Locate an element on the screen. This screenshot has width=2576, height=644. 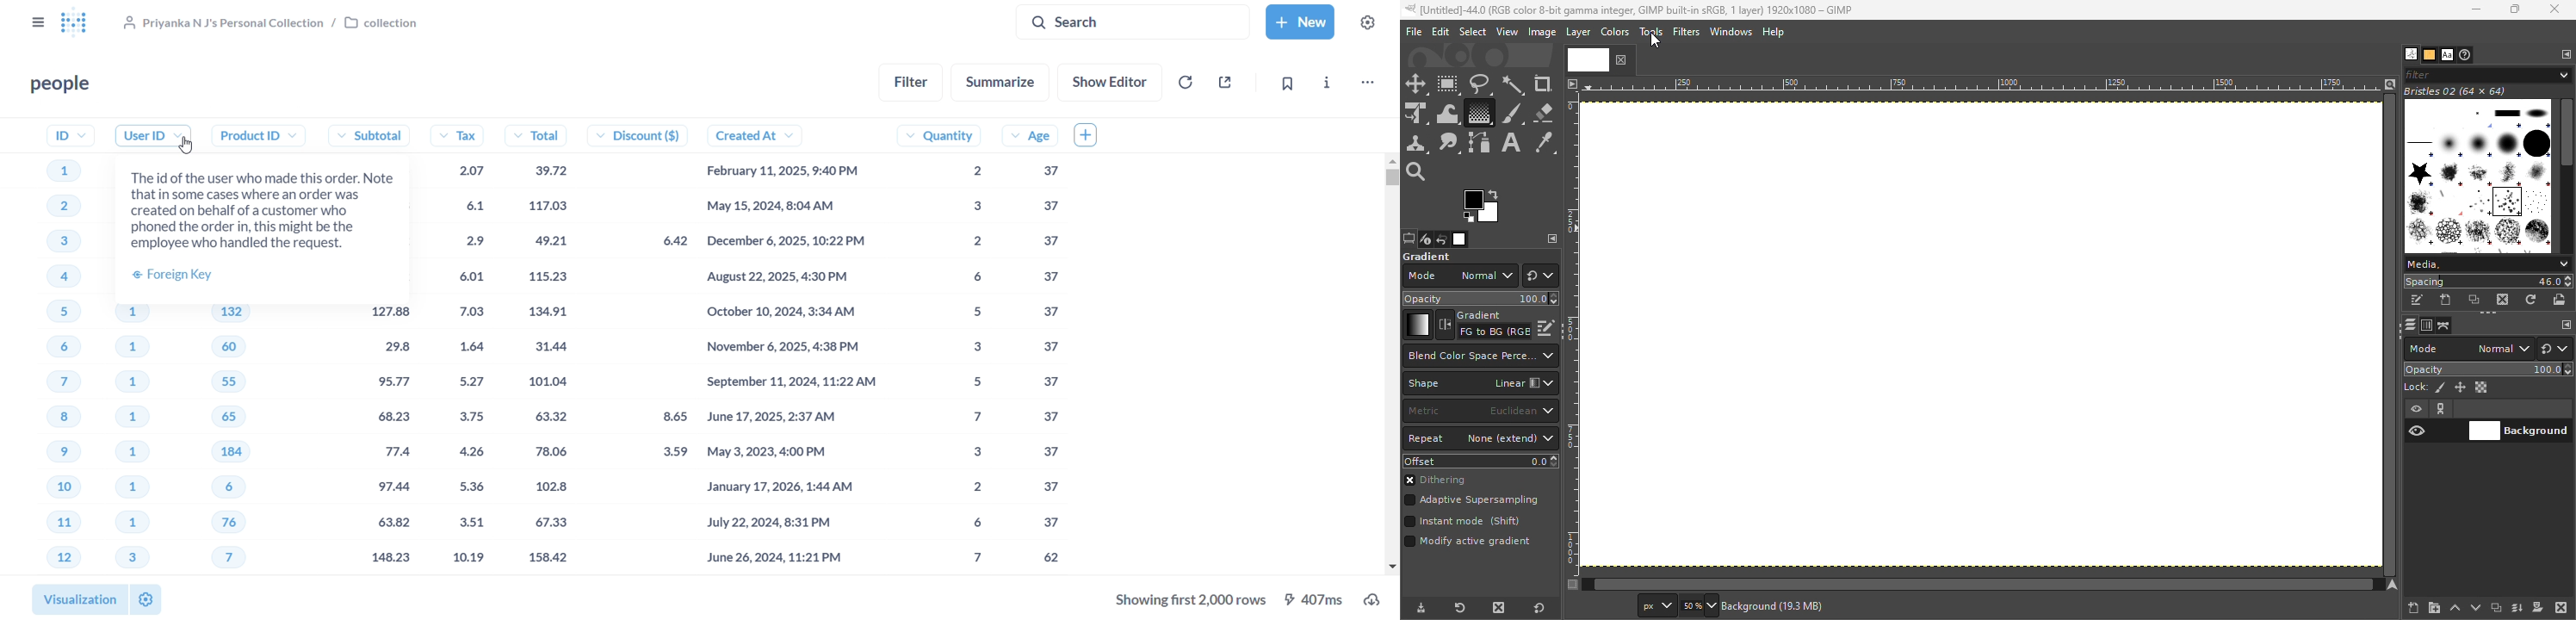
age is located at coordinates (1039, 346).